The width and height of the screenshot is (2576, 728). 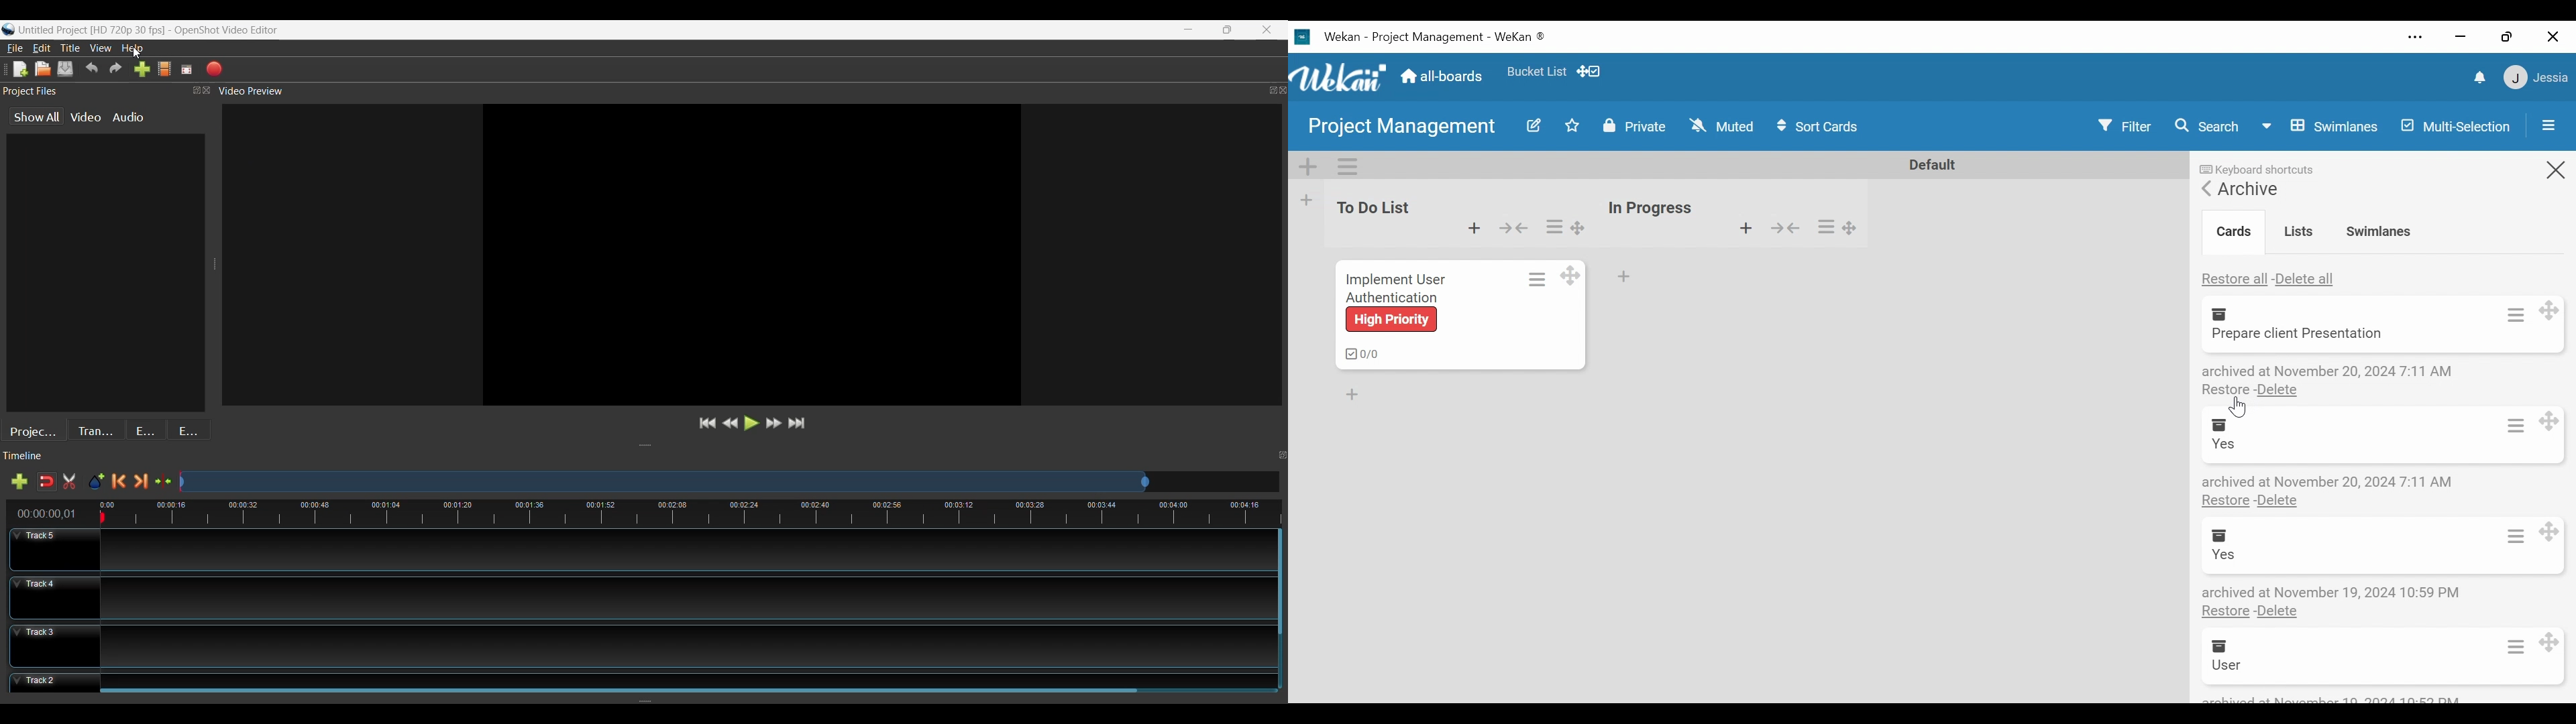 What do you see at coordinates (1722, 125) in the screenshot?
I see `Change Watch` at bounding box center [1722, 125].